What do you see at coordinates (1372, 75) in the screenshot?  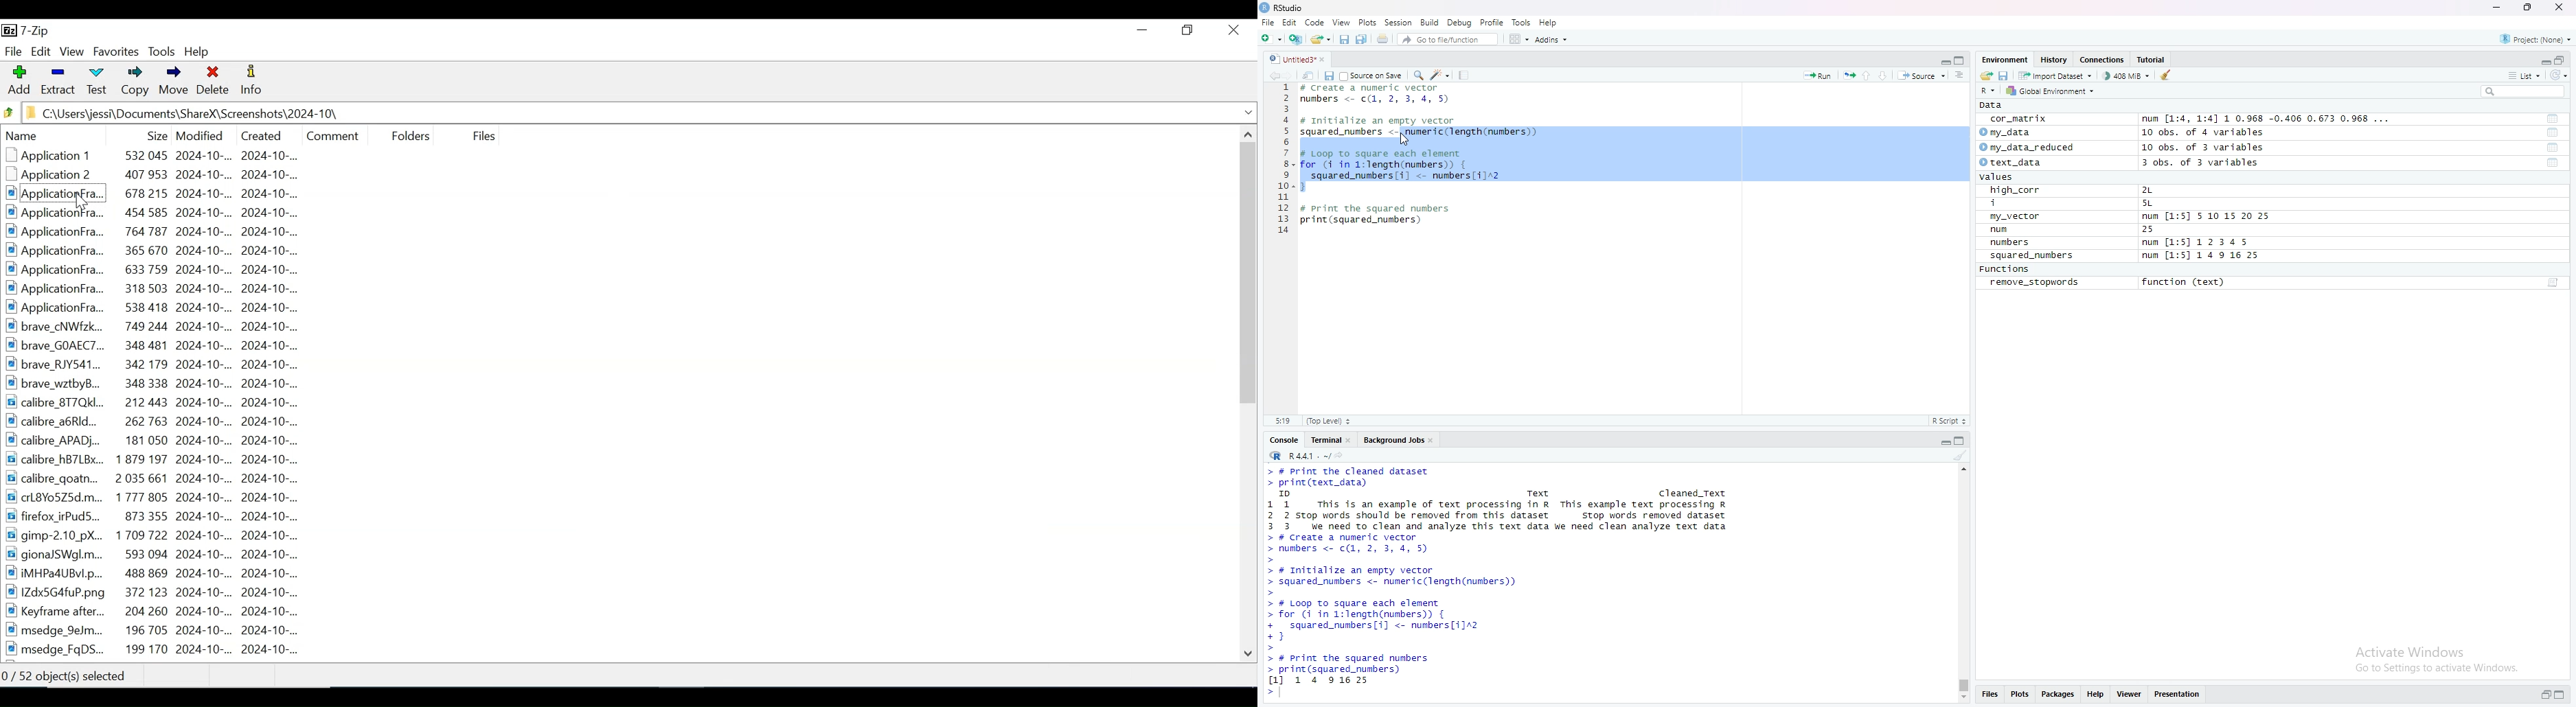 I see `Source on save` at bounding box center [1372, 75].